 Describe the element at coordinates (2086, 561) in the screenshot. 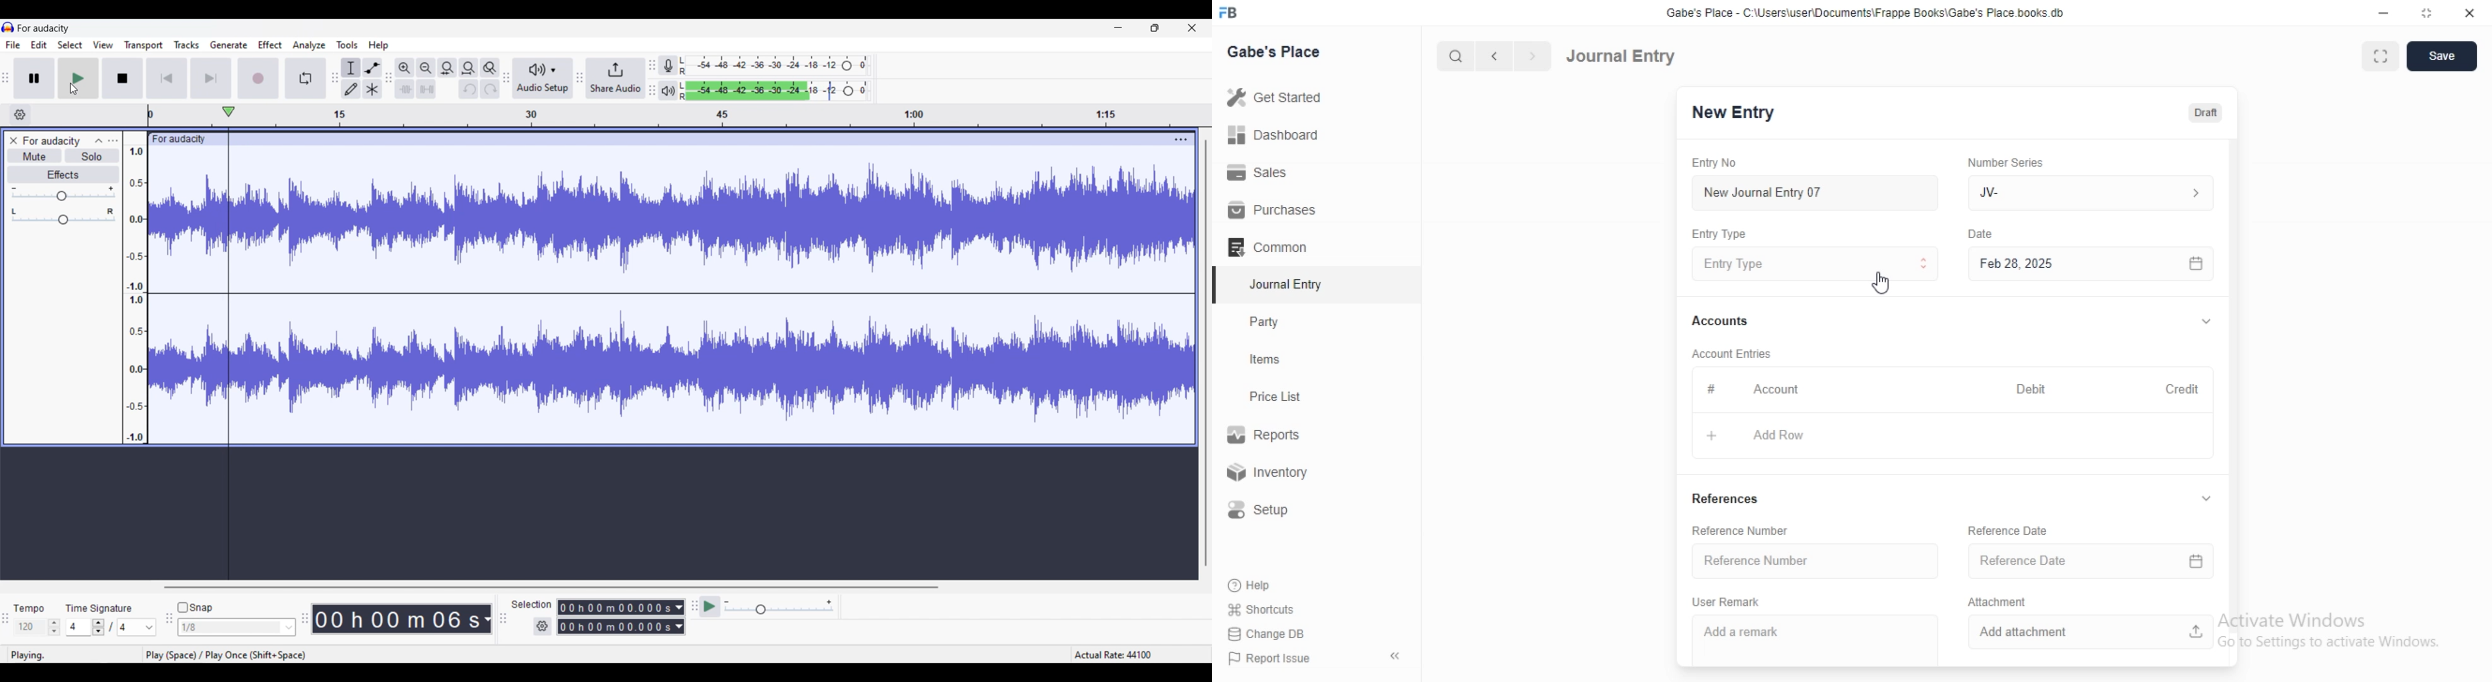

I see `Reference Date ` at that location.